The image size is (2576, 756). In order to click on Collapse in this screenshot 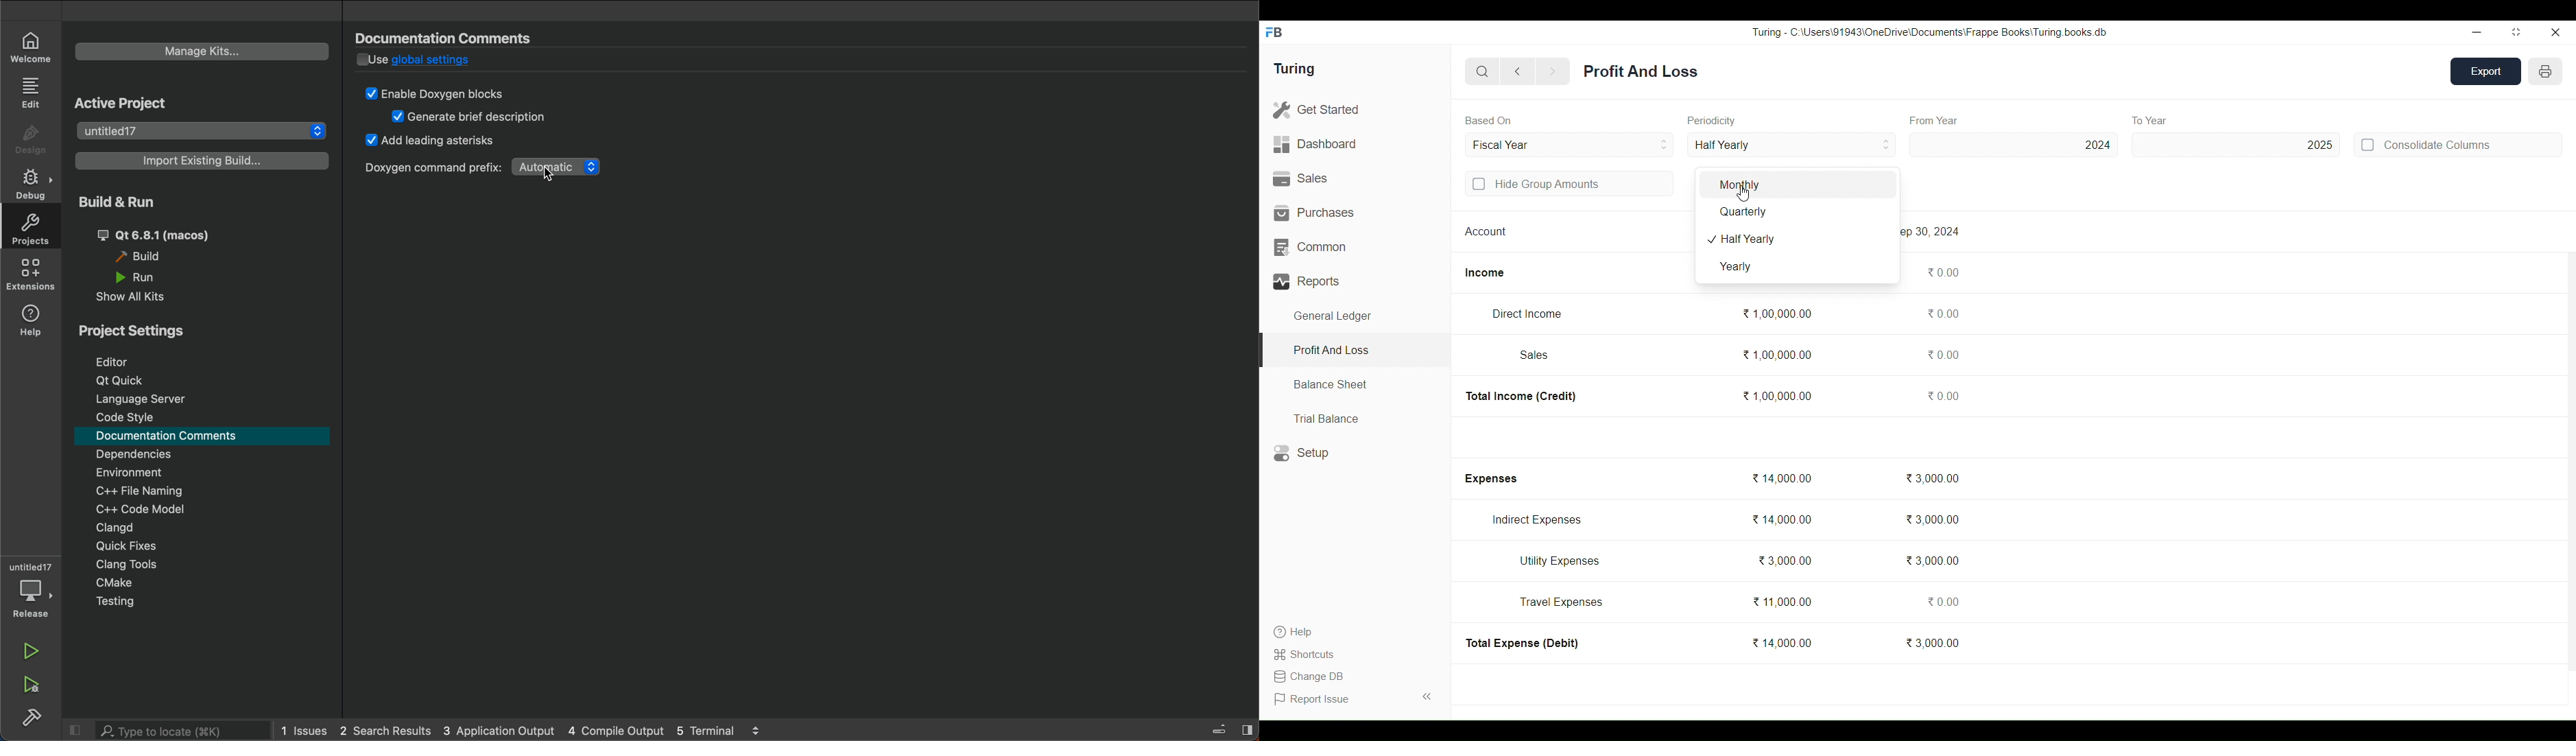, I will do `click(1427, 696)`.